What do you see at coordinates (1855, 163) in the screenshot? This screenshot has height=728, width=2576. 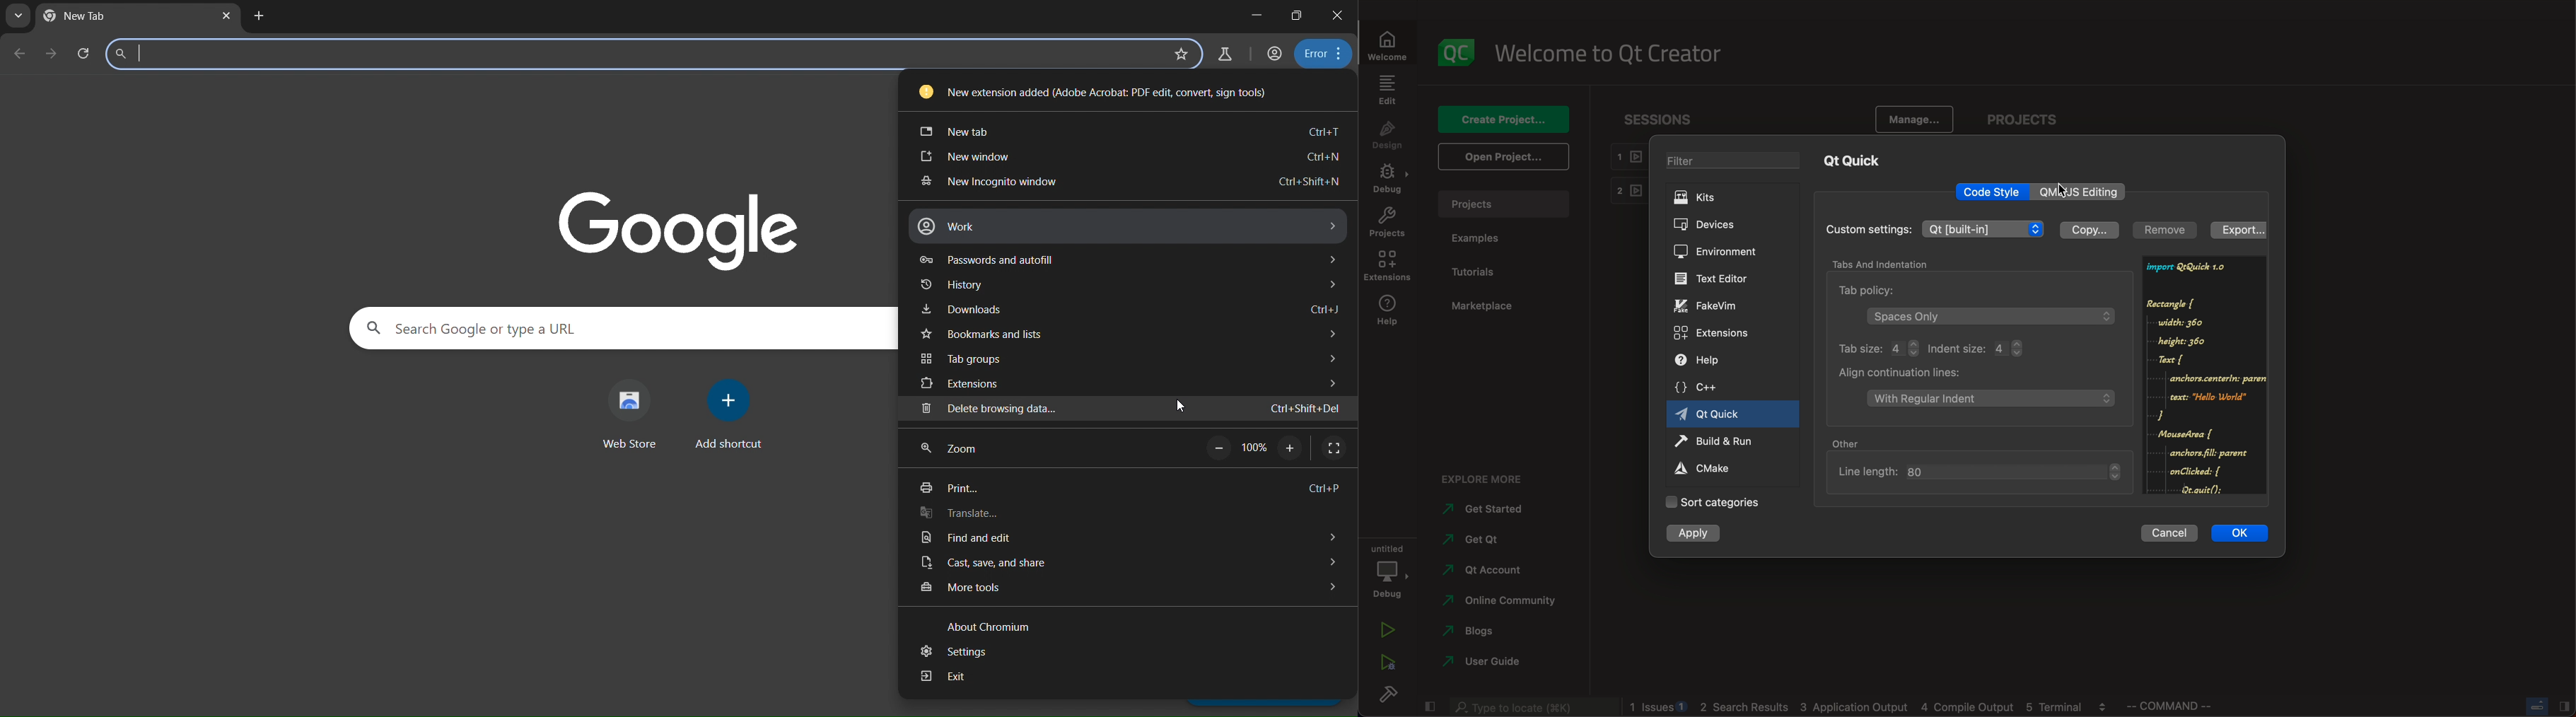 I see `qt quick` at bounding box center [1855, 163].